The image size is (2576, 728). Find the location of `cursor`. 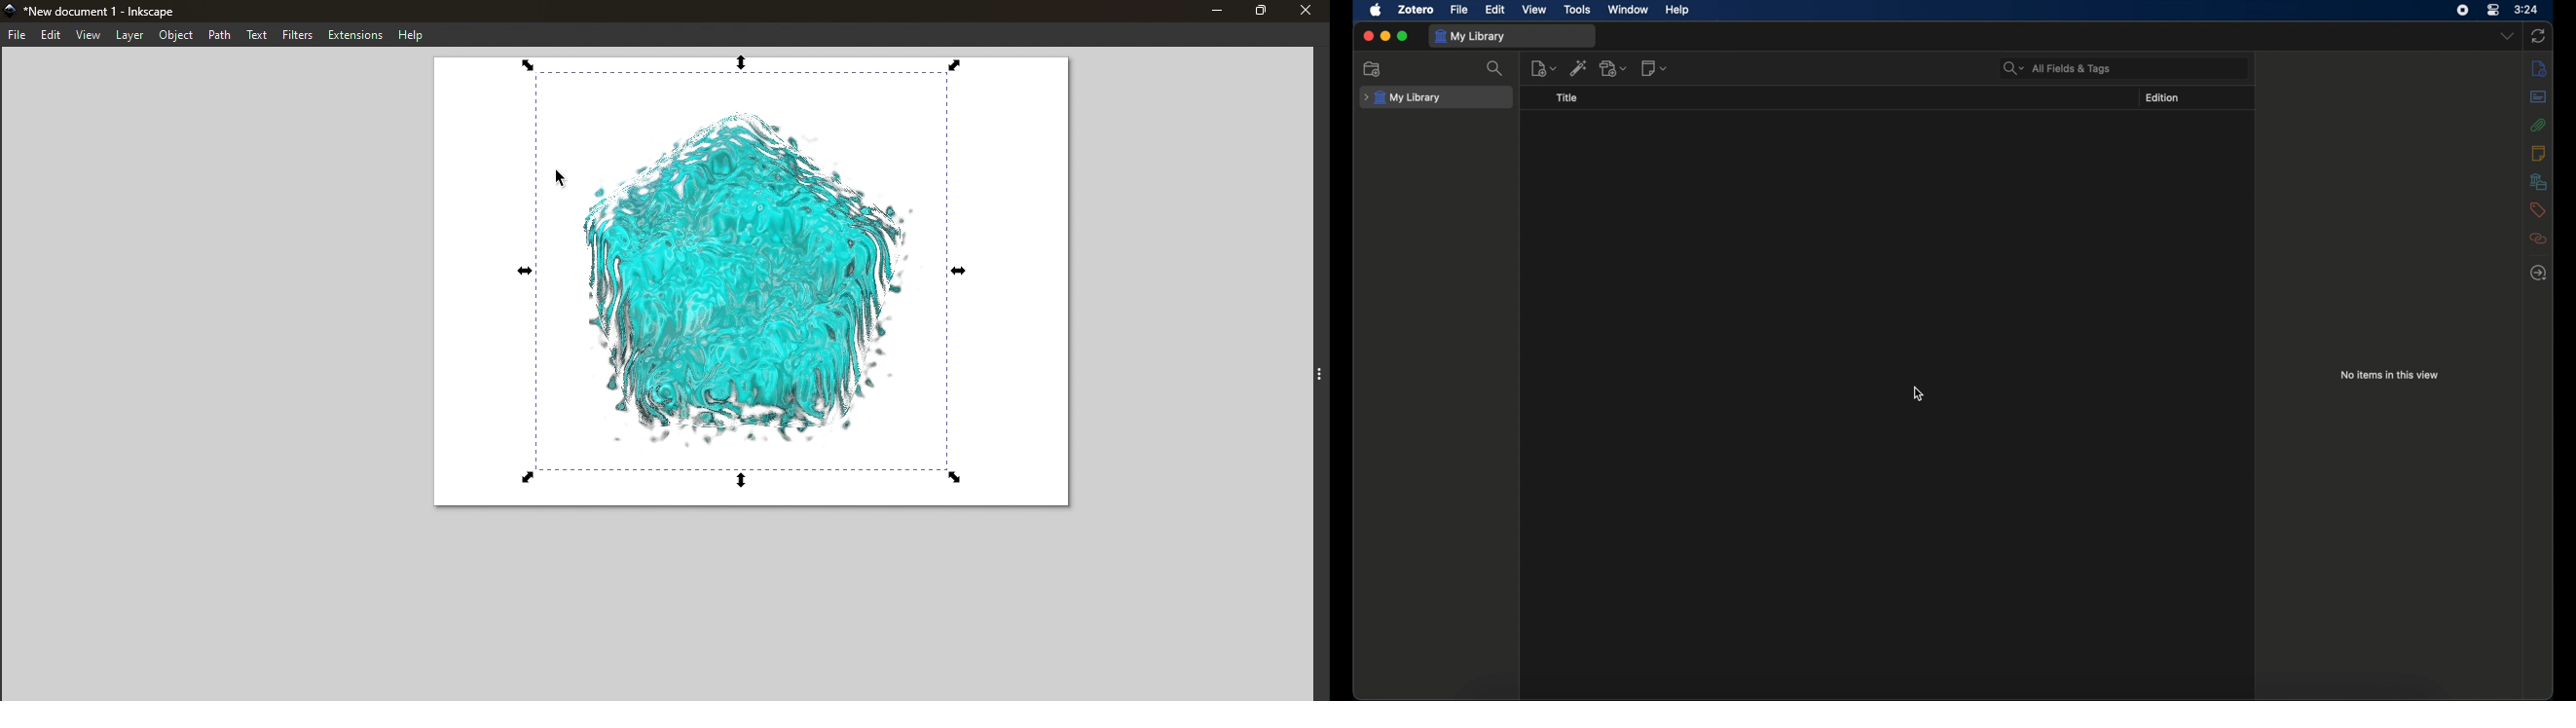

cursor is located at coordinates (1919, 395).